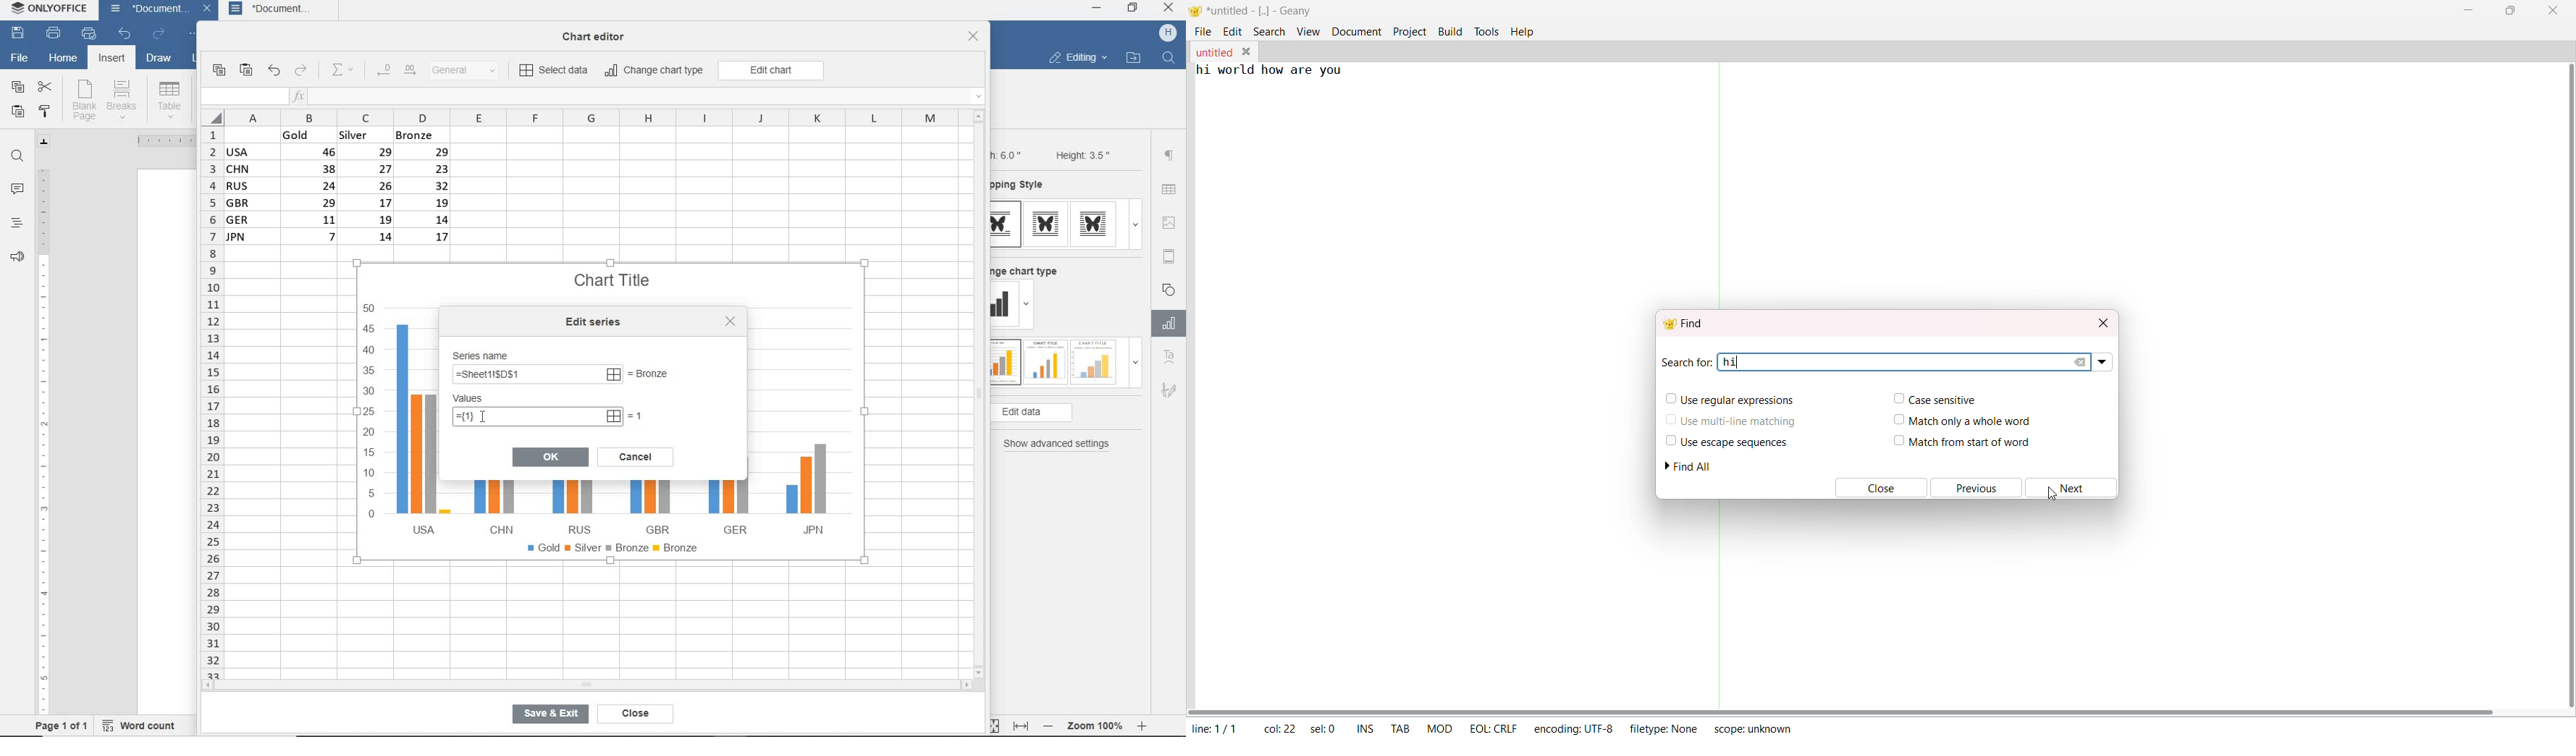  Describe the element at coordinates (1169, 155) in the screenshot. I see `paragraph settings` at that location.